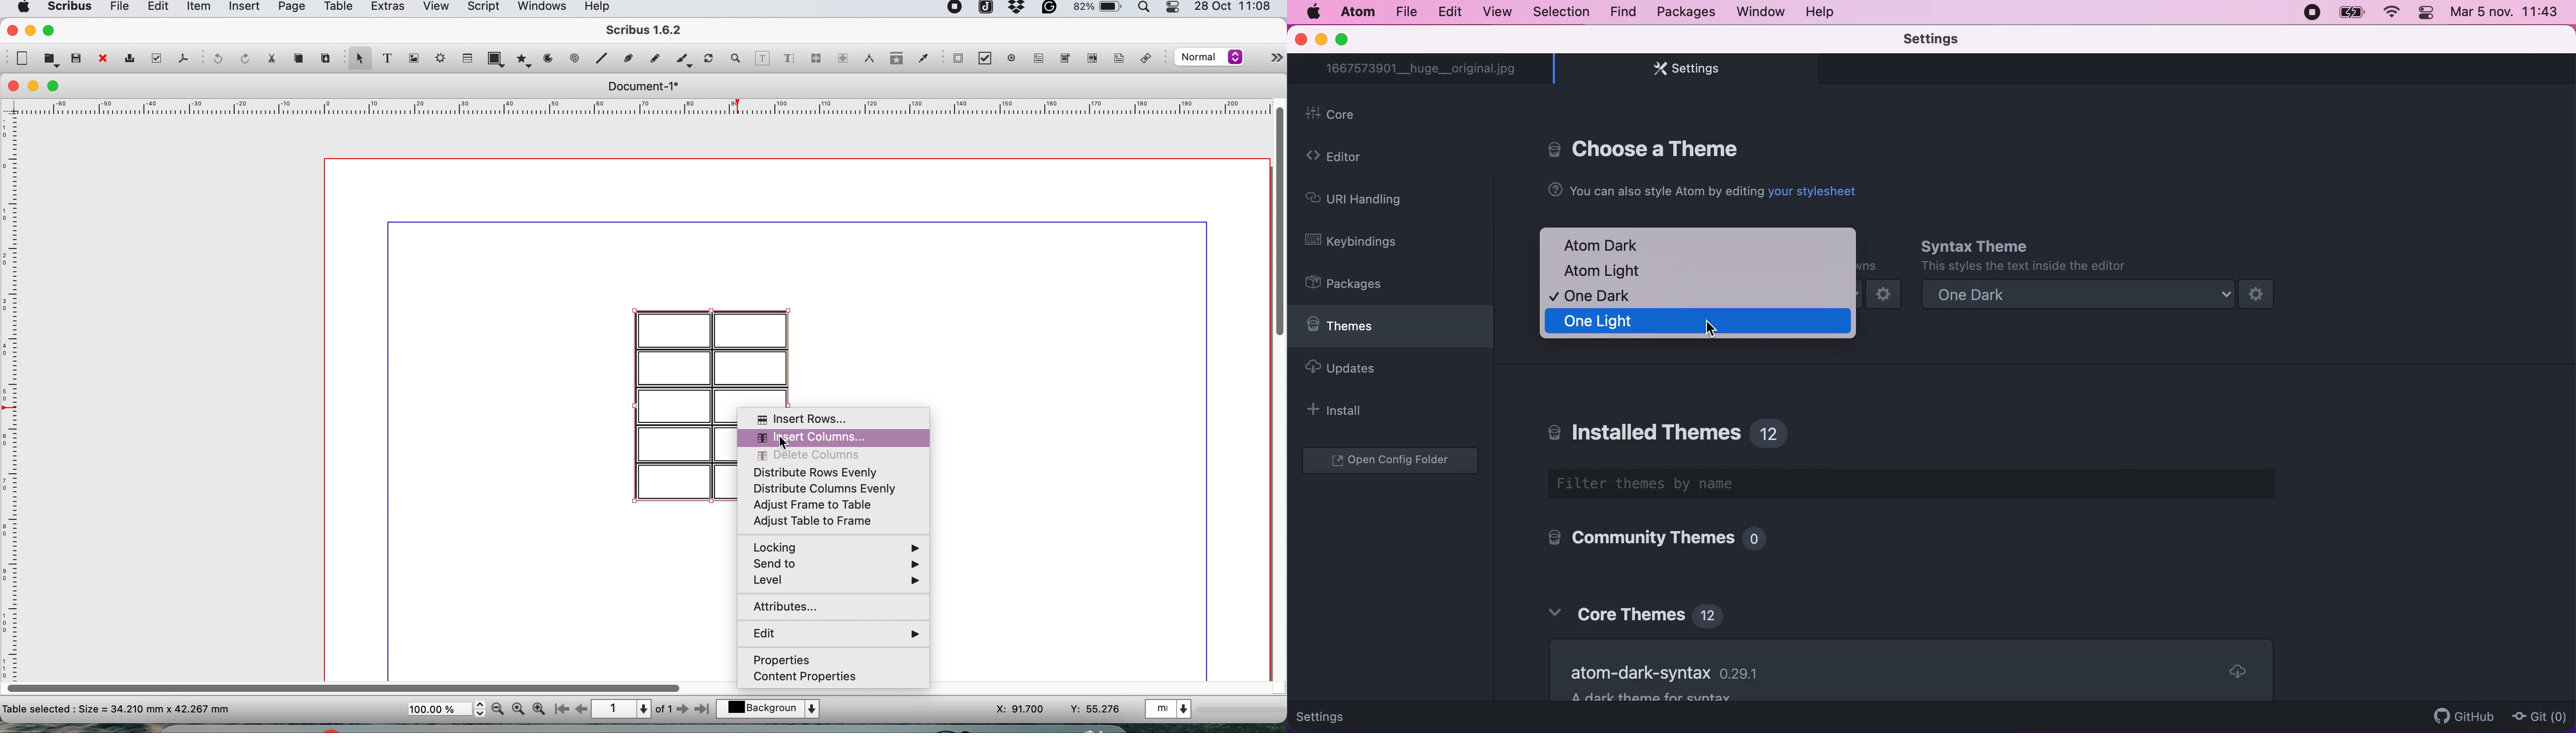  Describe the element at coordinates (1091, 60) in the screenshot. I see `pdf list box` at that location.